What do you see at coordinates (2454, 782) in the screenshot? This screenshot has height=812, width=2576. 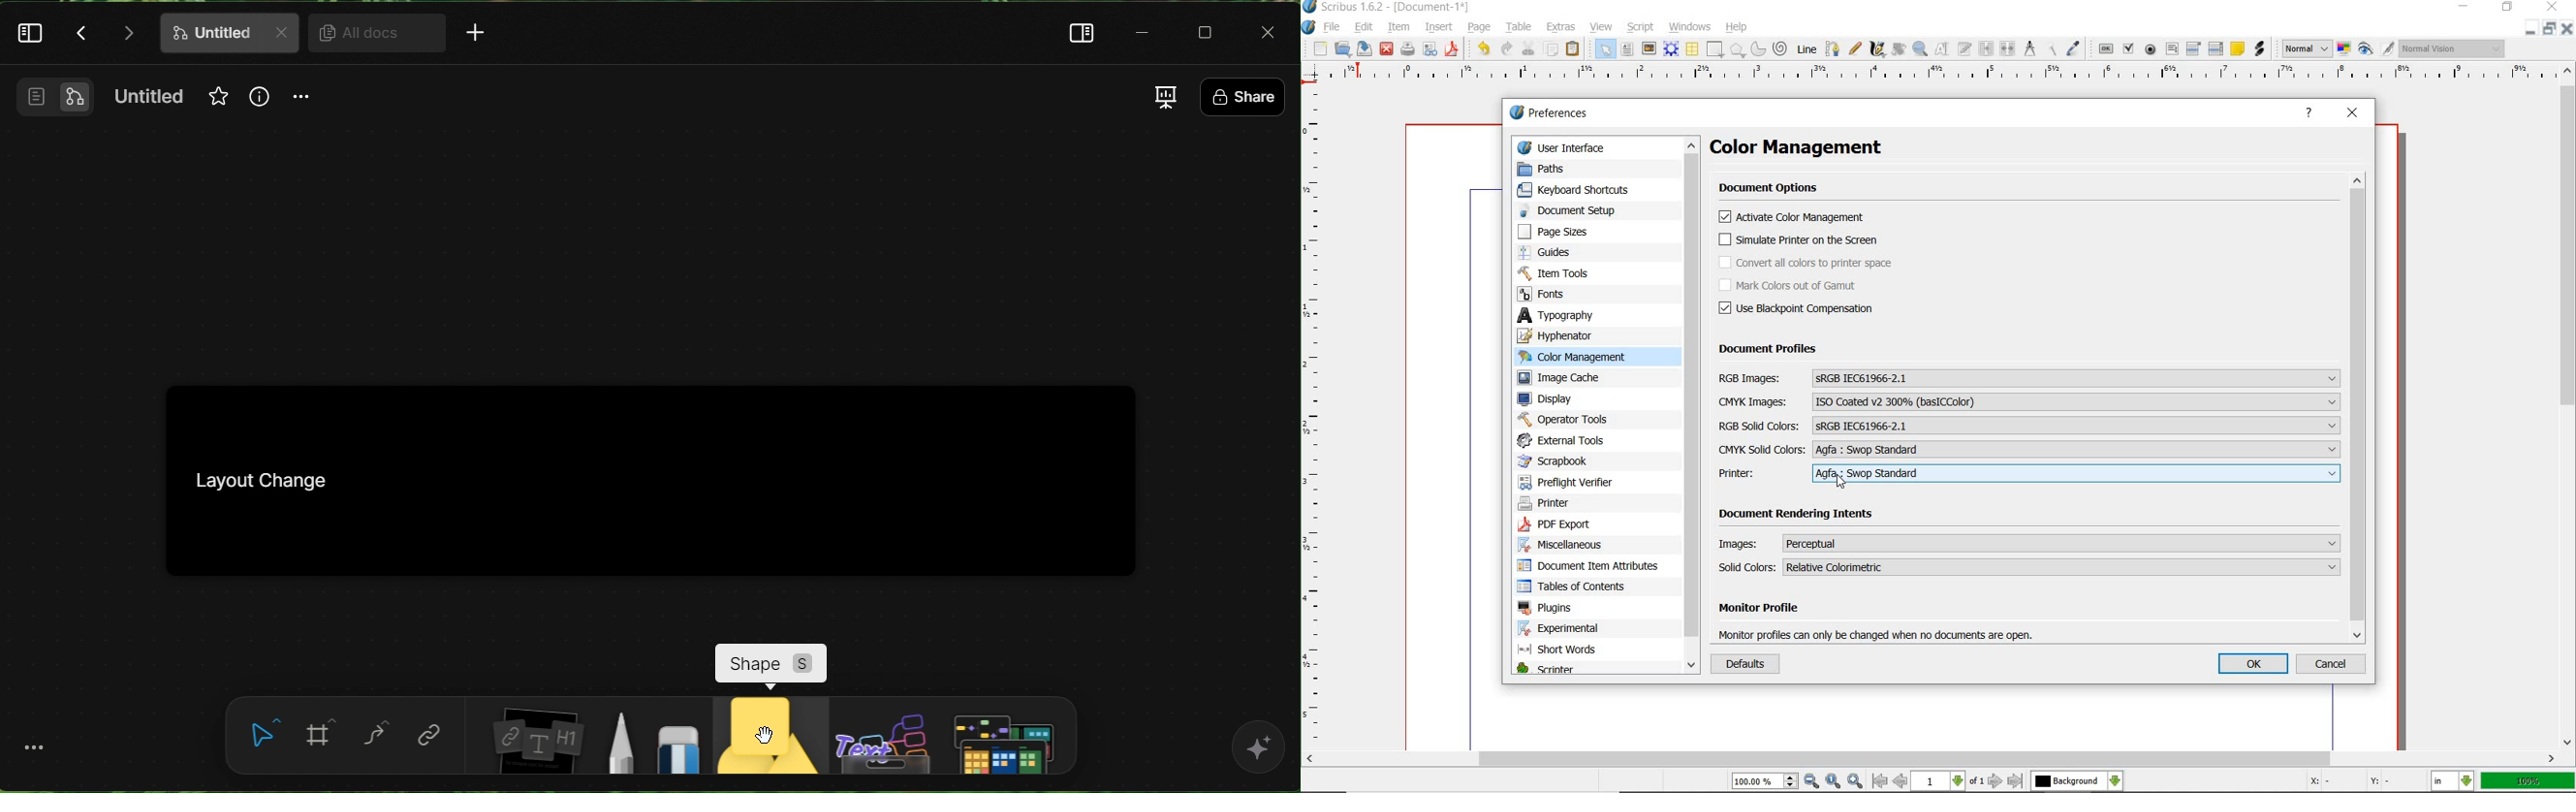 I see `select the current unit` at bounding box center [2454, 782].